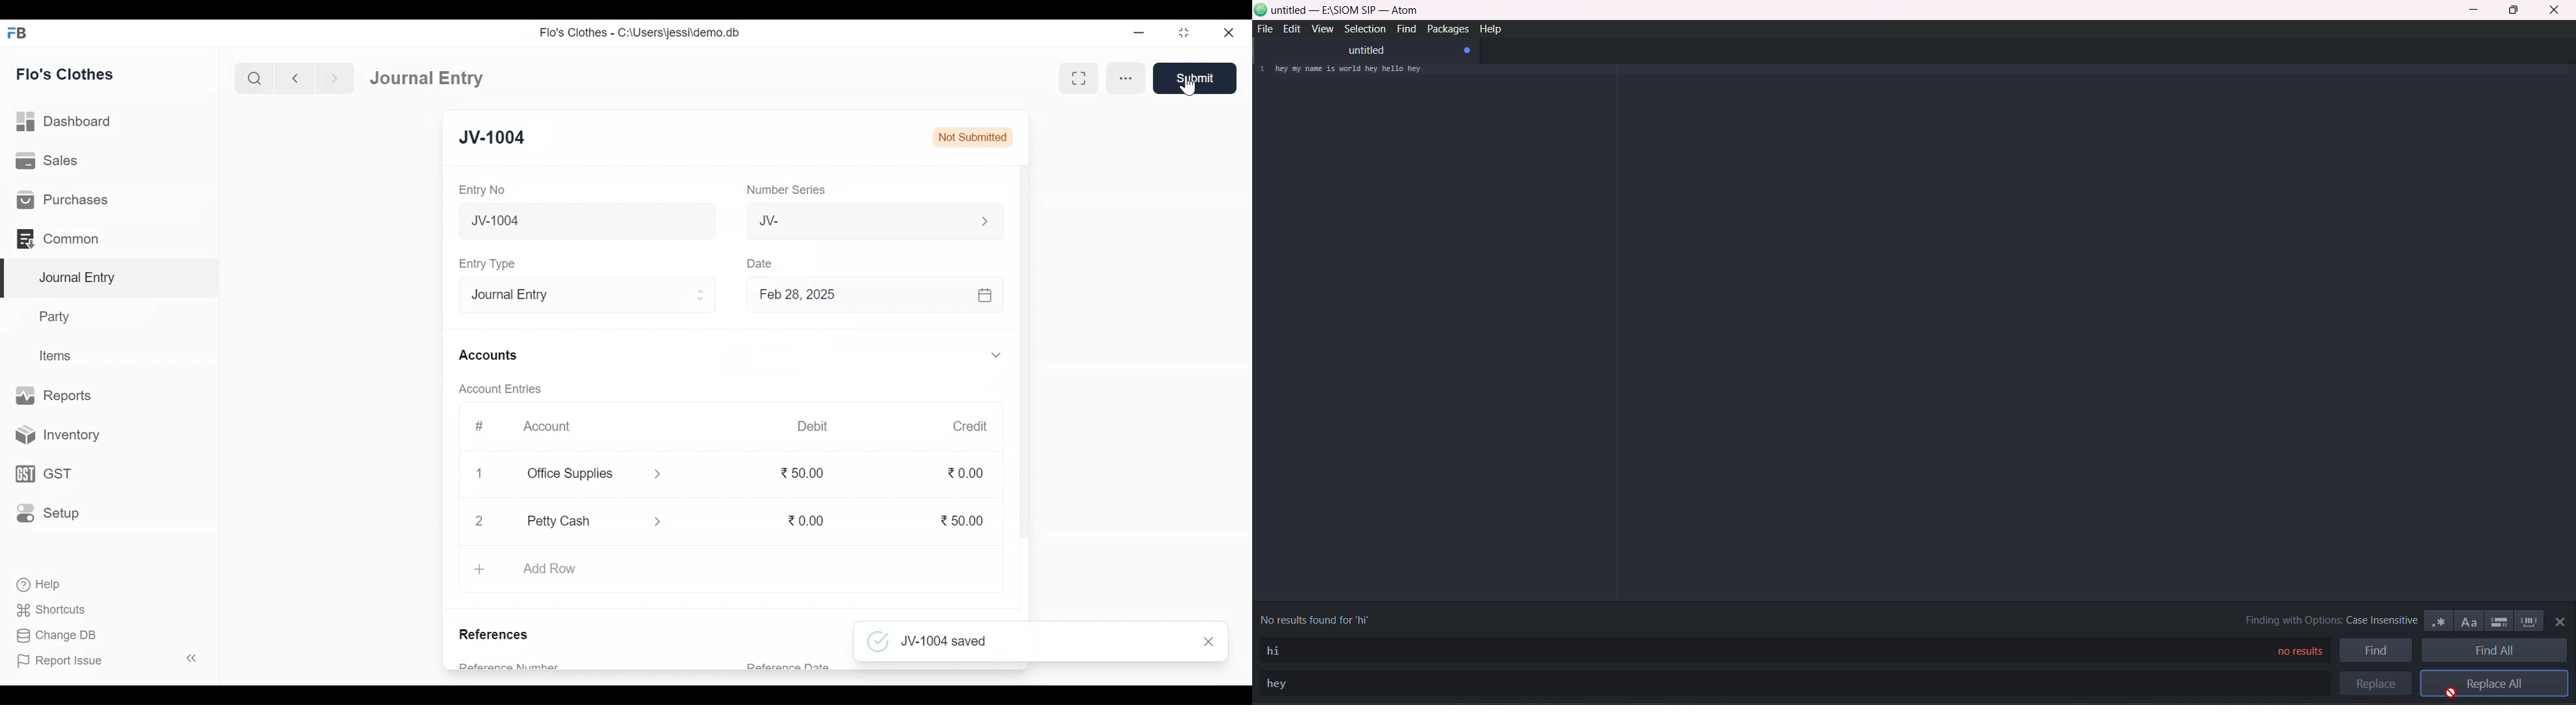 The image size is (2576, 728). Describe the element at coordinates (37, 583) in the screenshot. I see `Help` at that location.